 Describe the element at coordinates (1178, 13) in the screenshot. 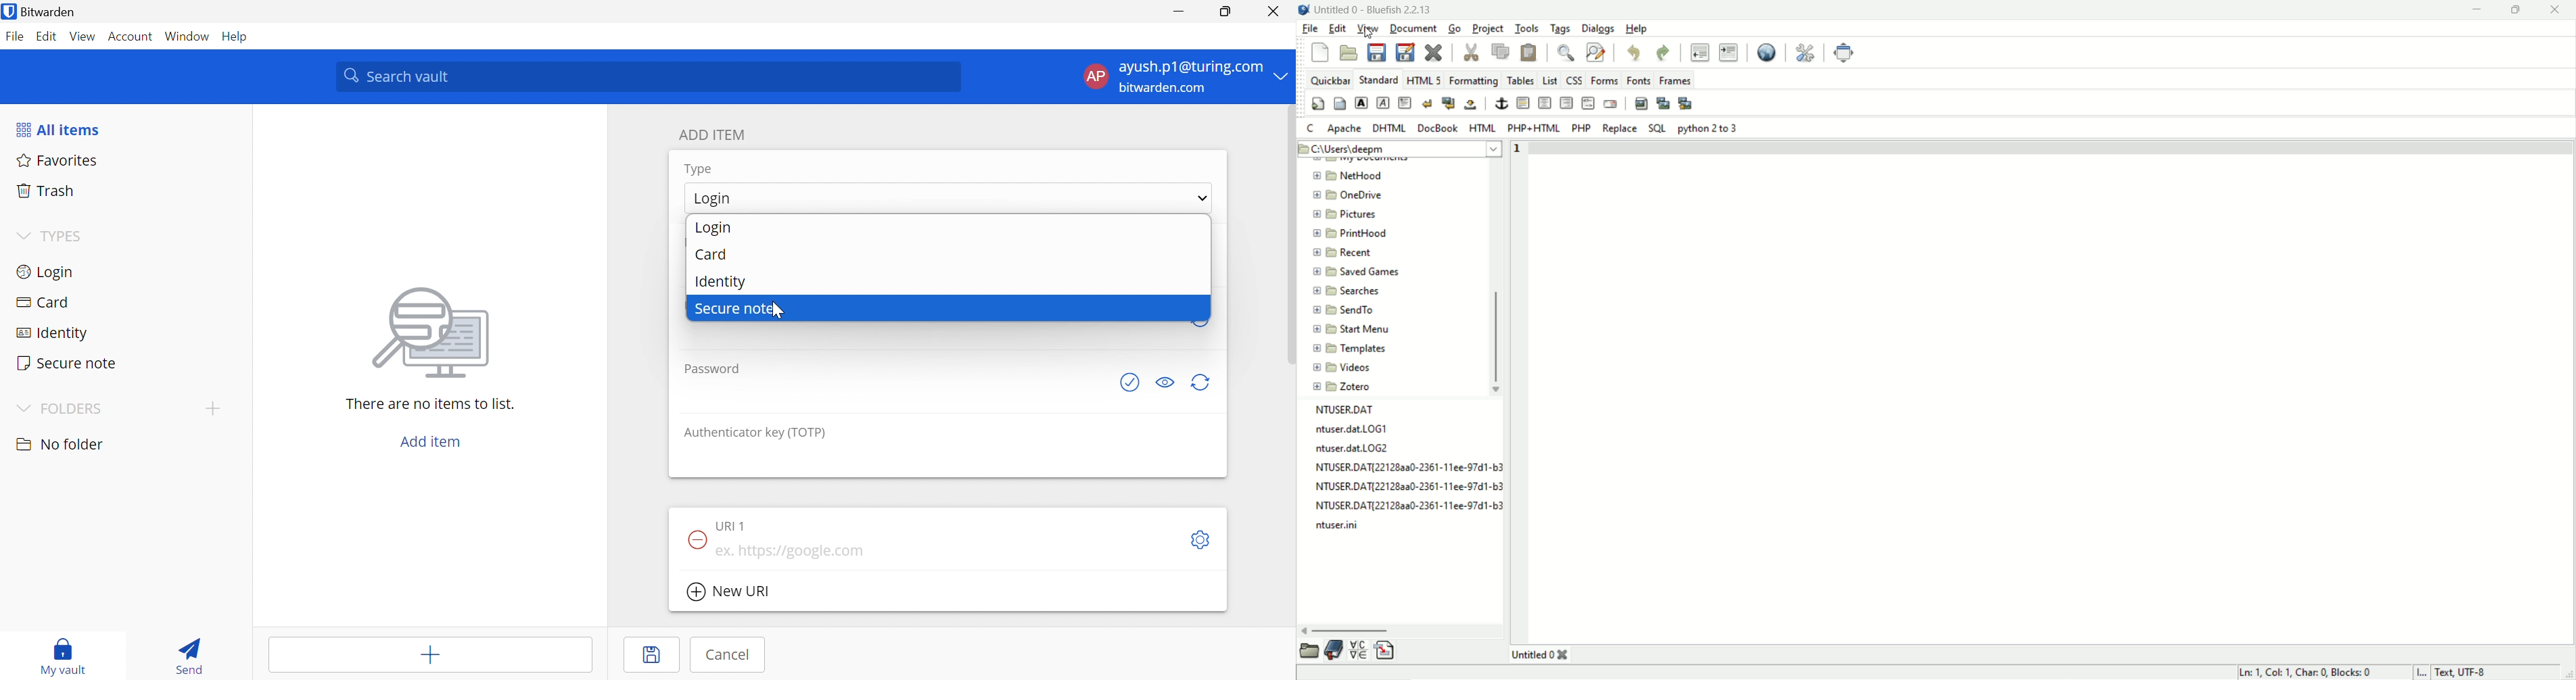

I see `Minimize` at that location.